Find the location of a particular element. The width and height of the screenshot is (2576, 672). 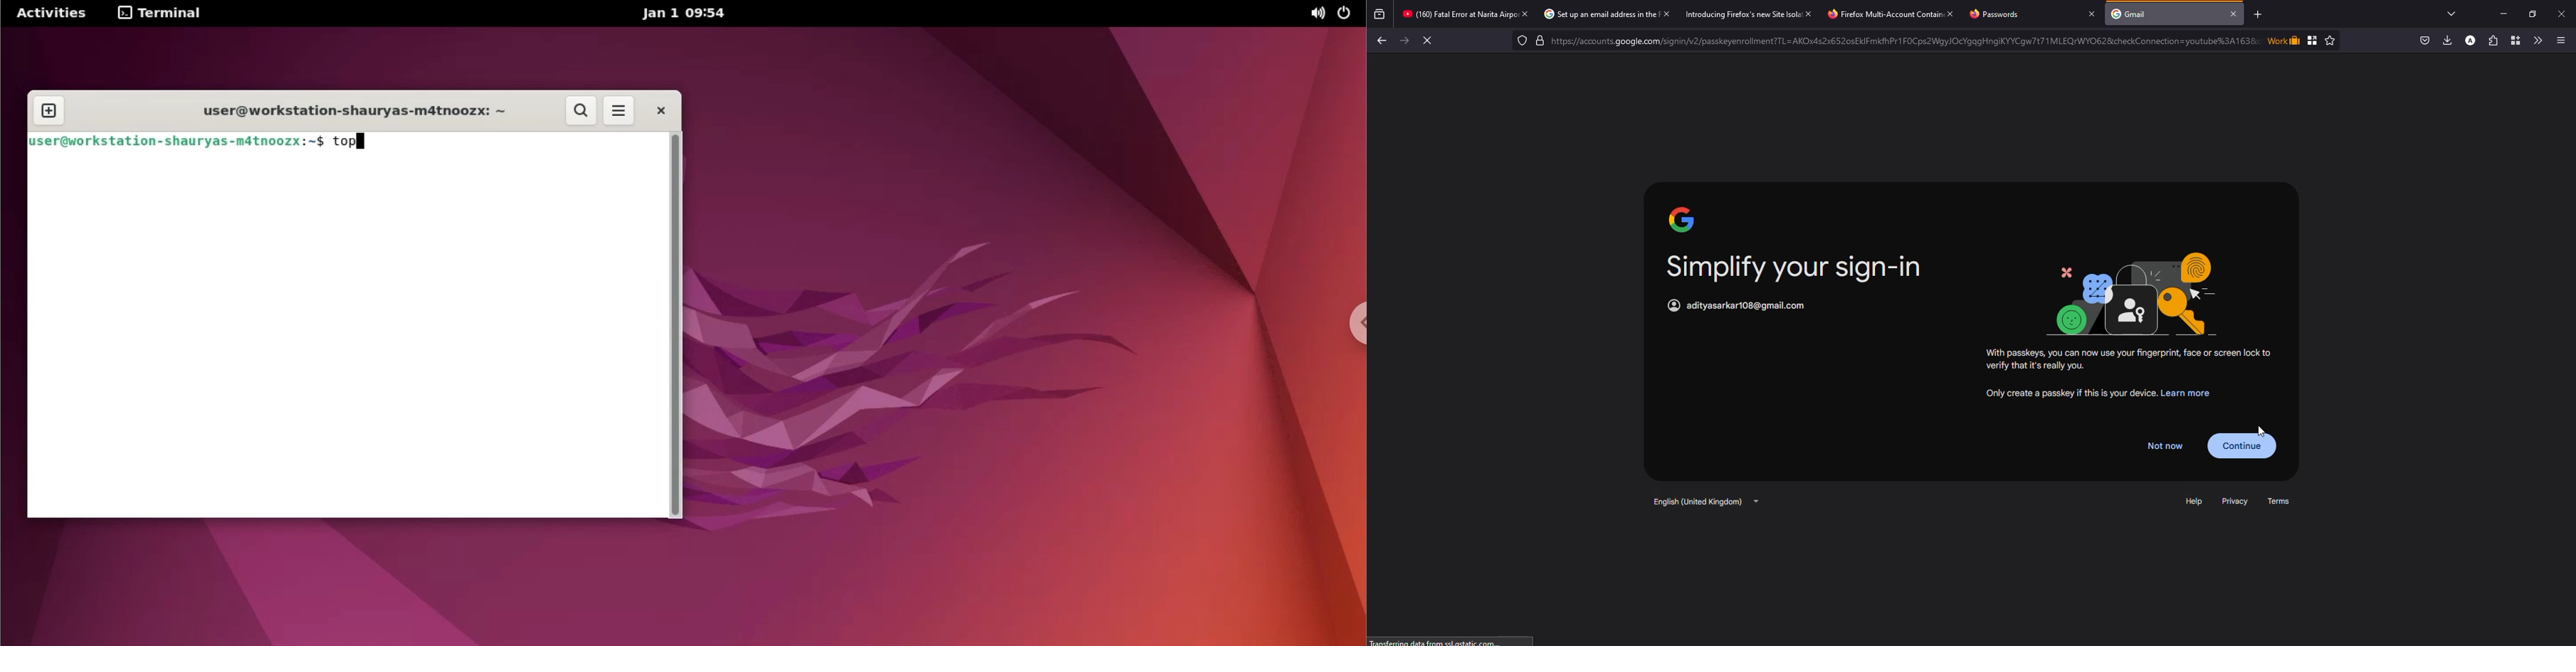

English is located at coordinates (1704, 501).